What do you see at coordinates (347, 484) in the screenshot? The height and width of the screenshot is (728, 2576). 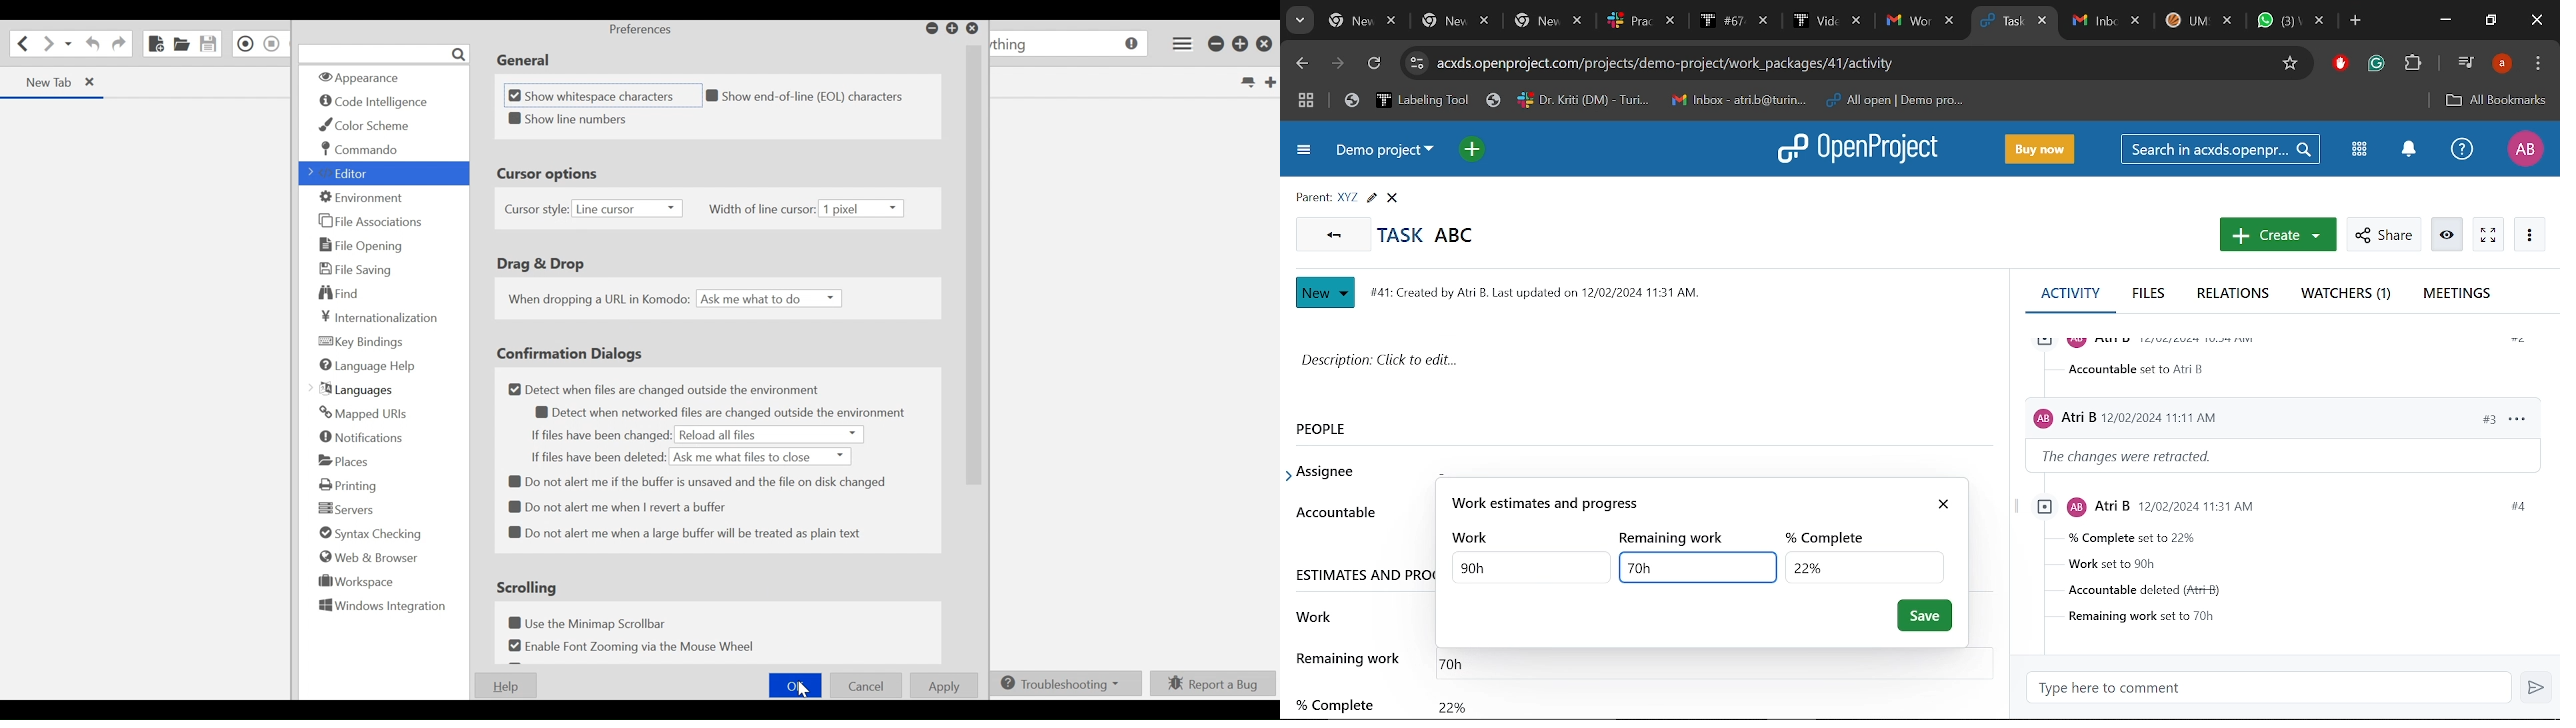 I see `Printing` at bounding box center [347, 484].